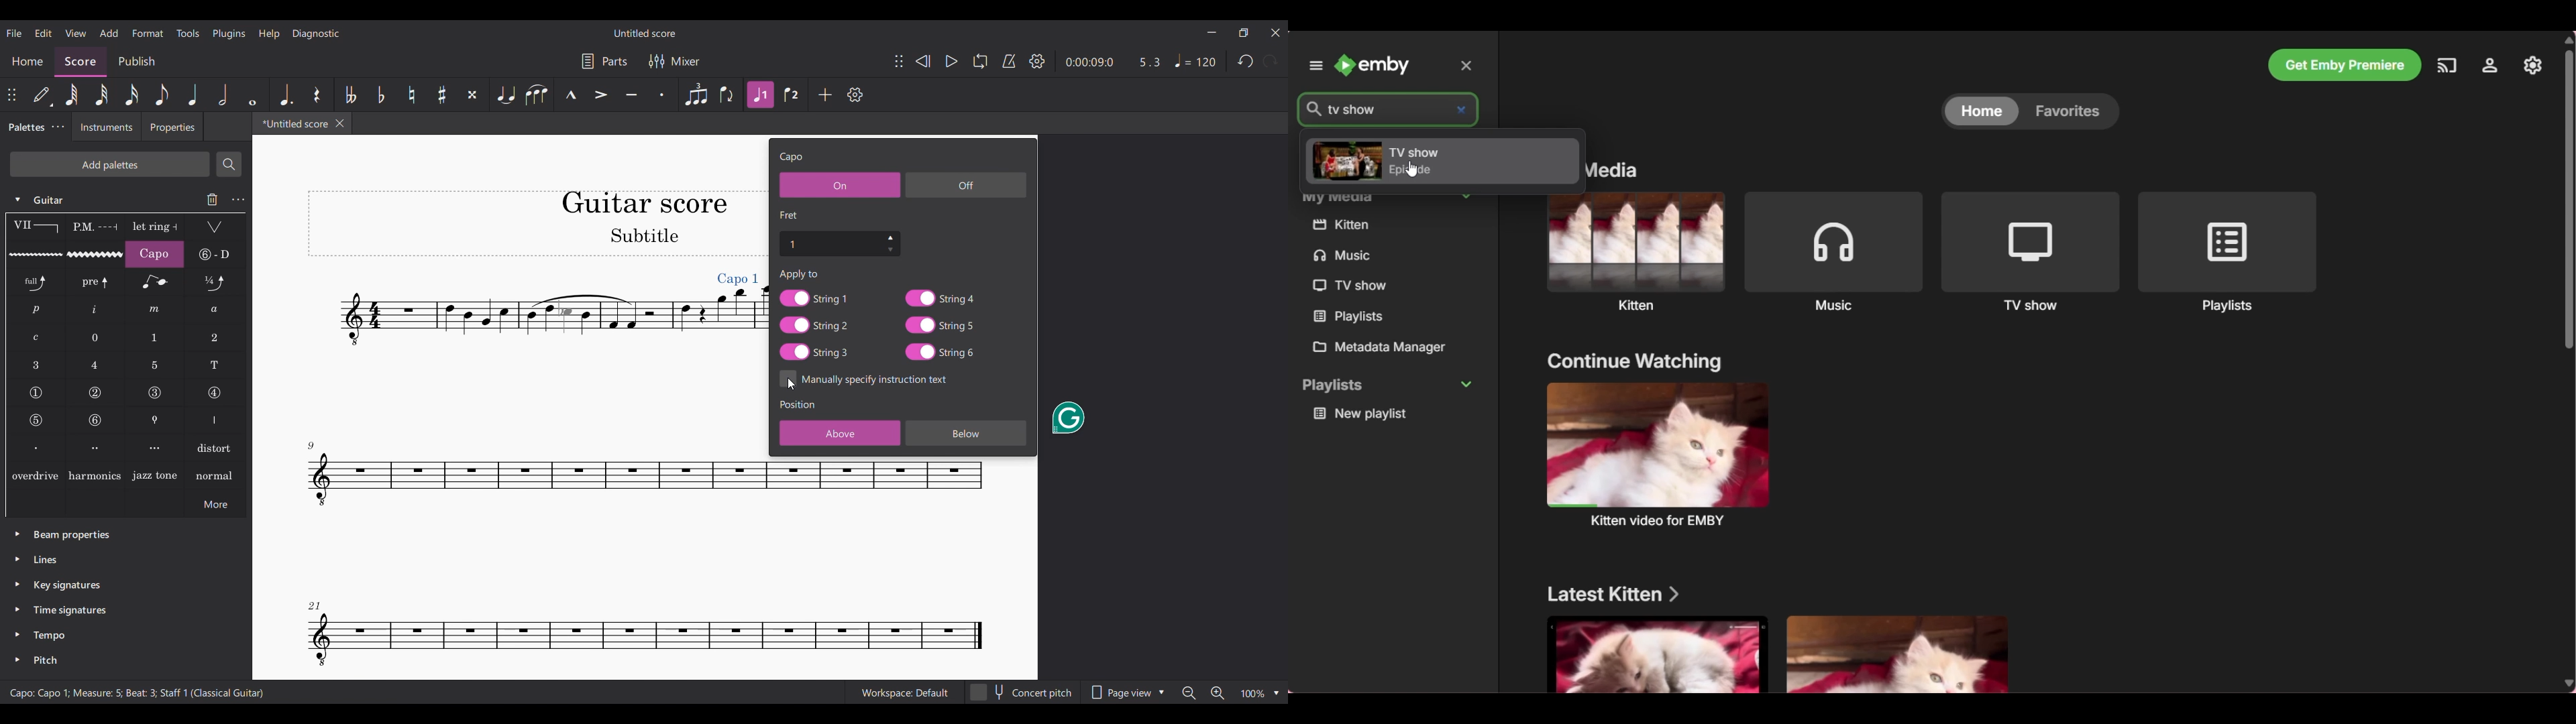 Image resolution: width=2576 pixels, height=728 pixels. Describe the element at coordinates (1419, 162) in the screenshot. I see `TV show episode` at that location.